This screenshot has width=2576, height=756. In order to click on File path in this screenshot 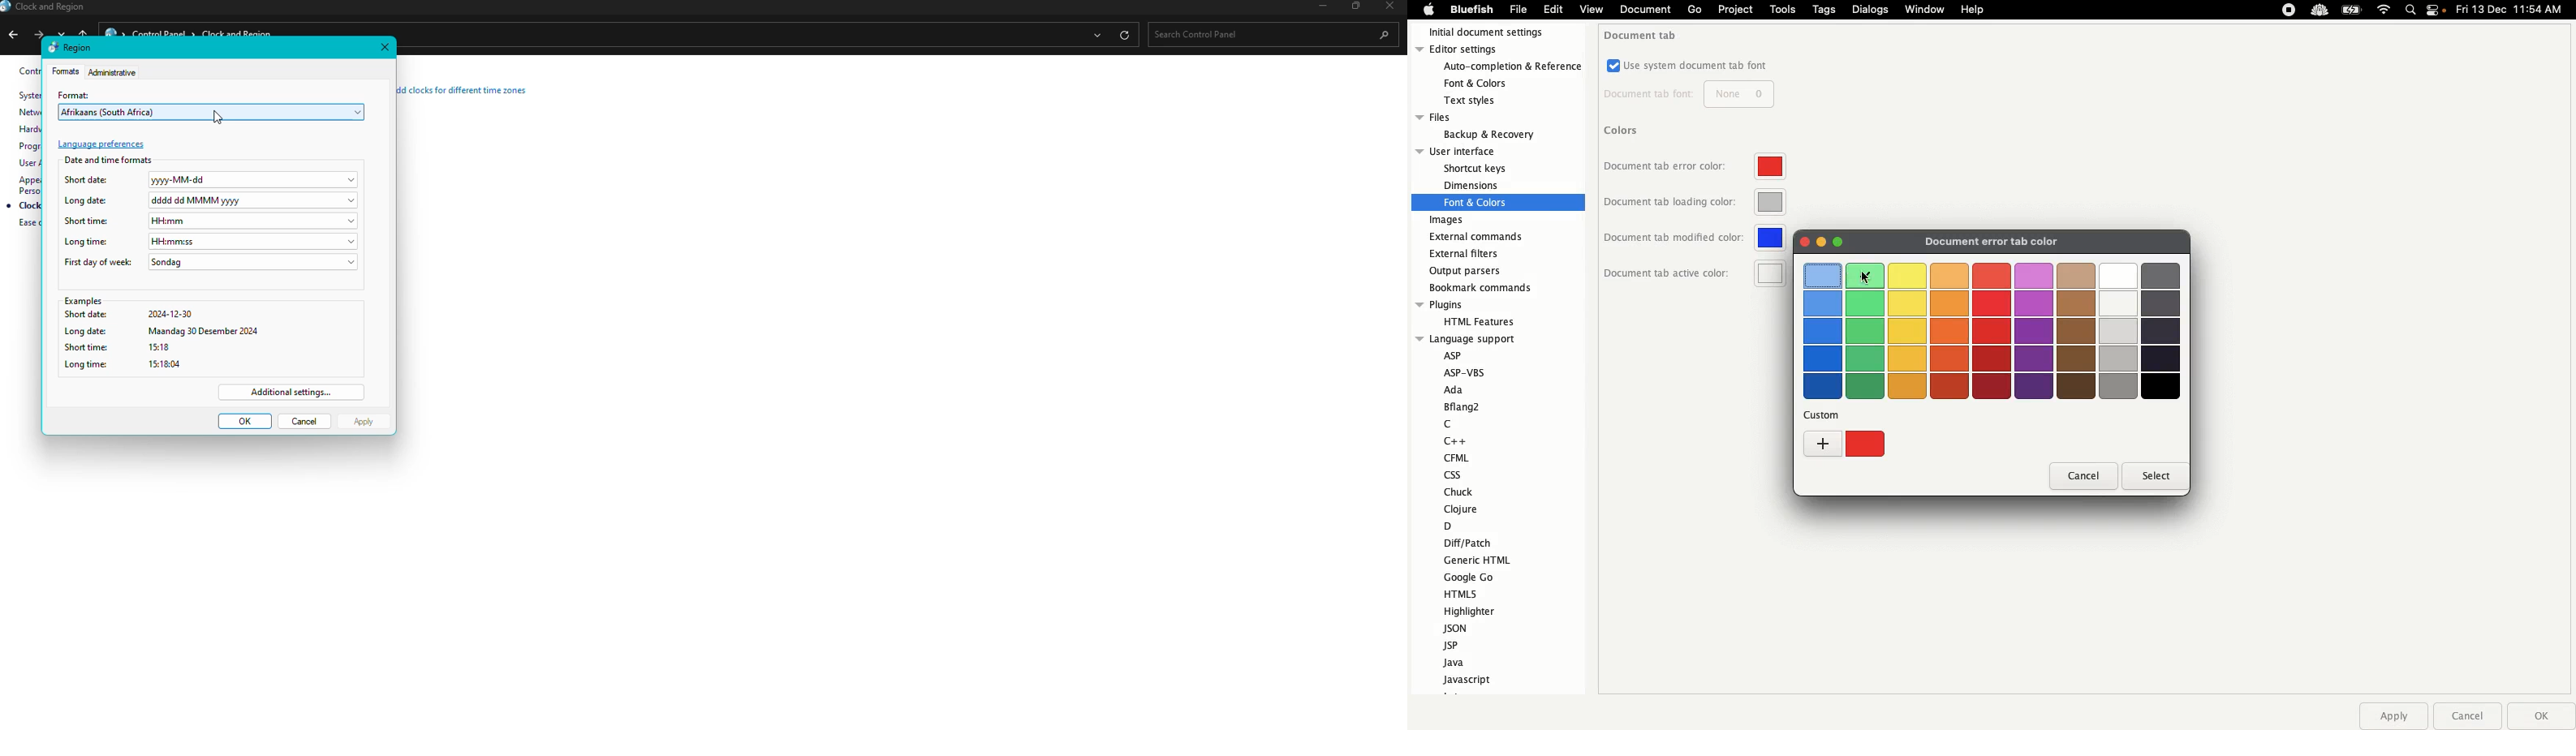, I will do `click(736, 35)`.